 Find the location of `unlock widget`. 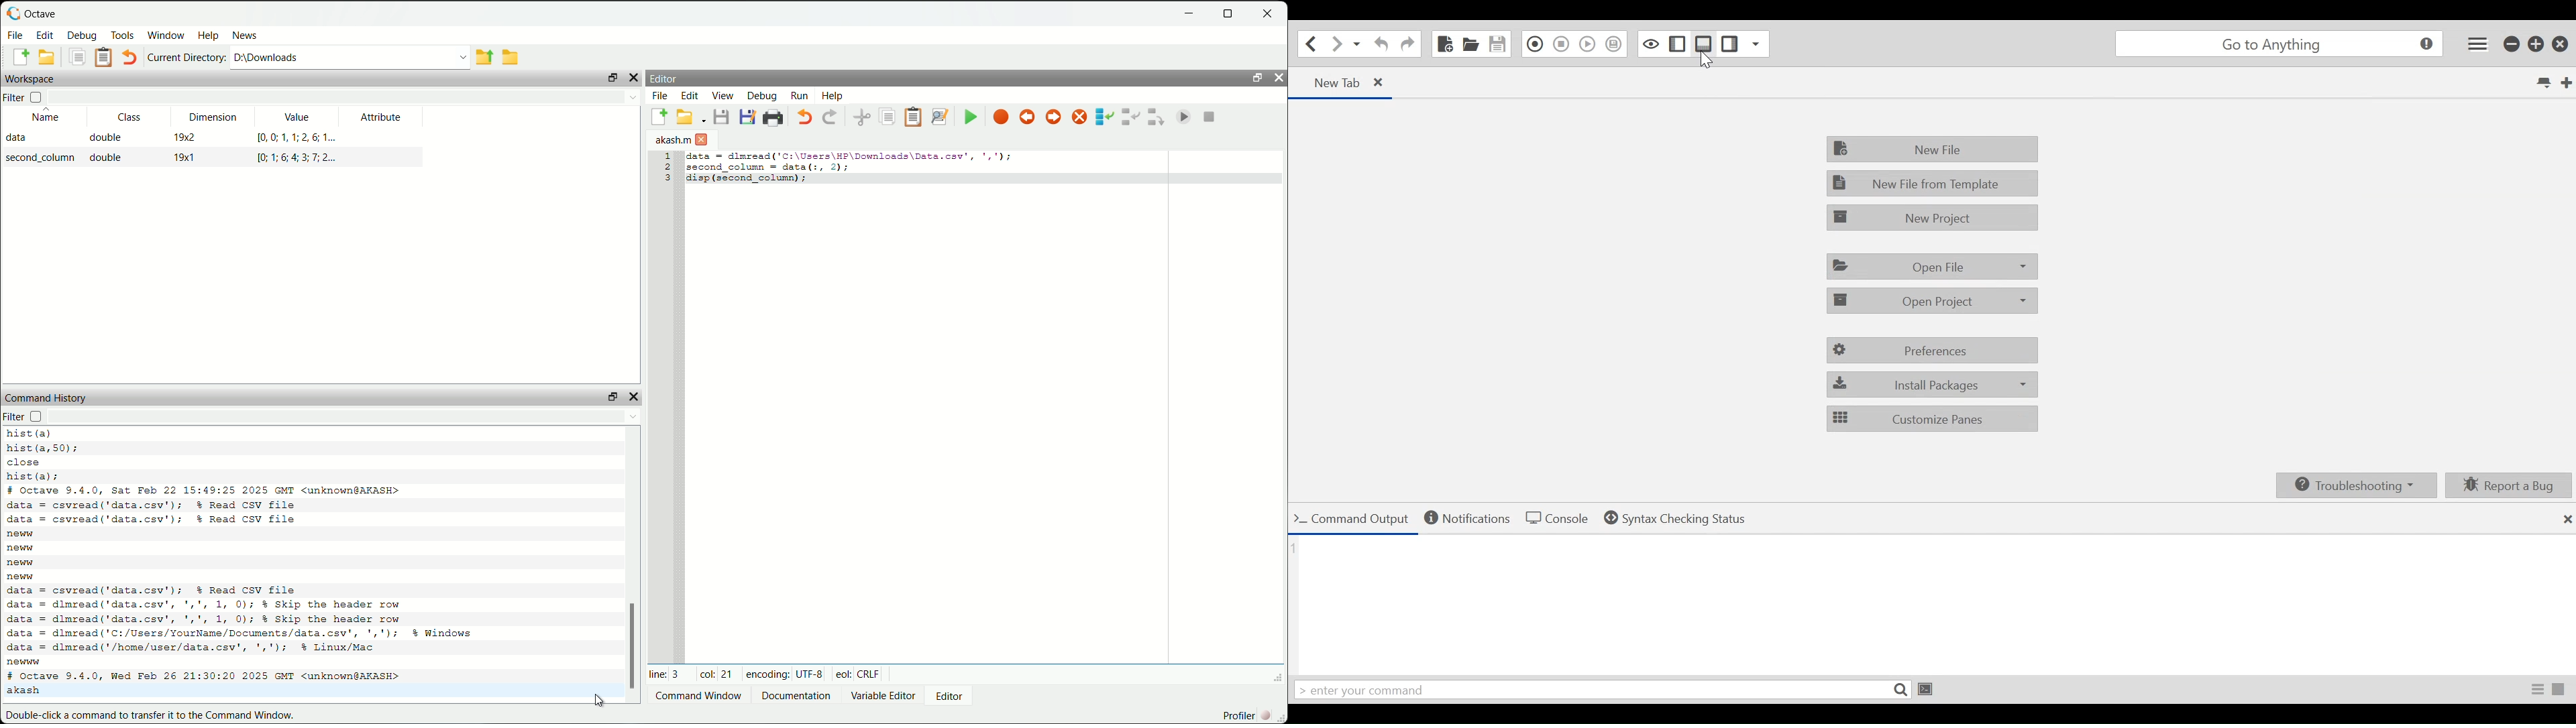

unlock widget is located at coordinates (613, 394).